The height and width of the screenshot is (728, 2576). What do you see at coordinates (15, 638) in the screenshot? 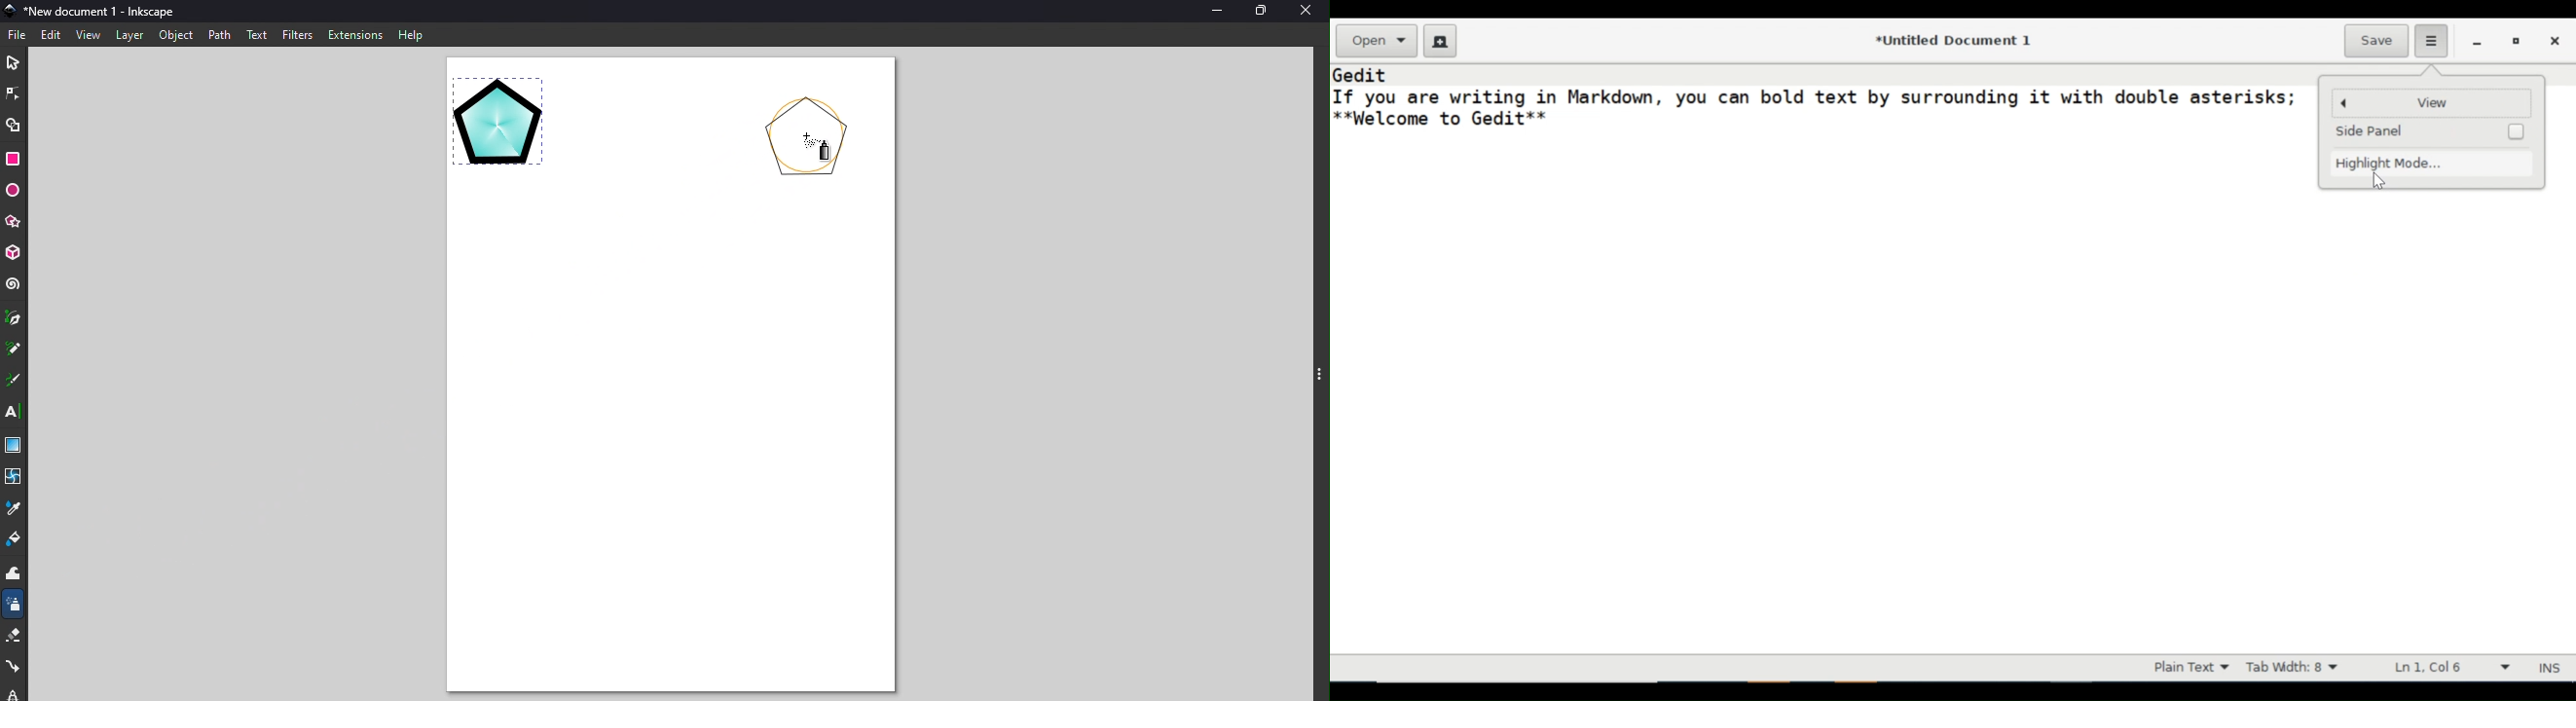
I see `Eraser tool` at bounding box center [15, 638].